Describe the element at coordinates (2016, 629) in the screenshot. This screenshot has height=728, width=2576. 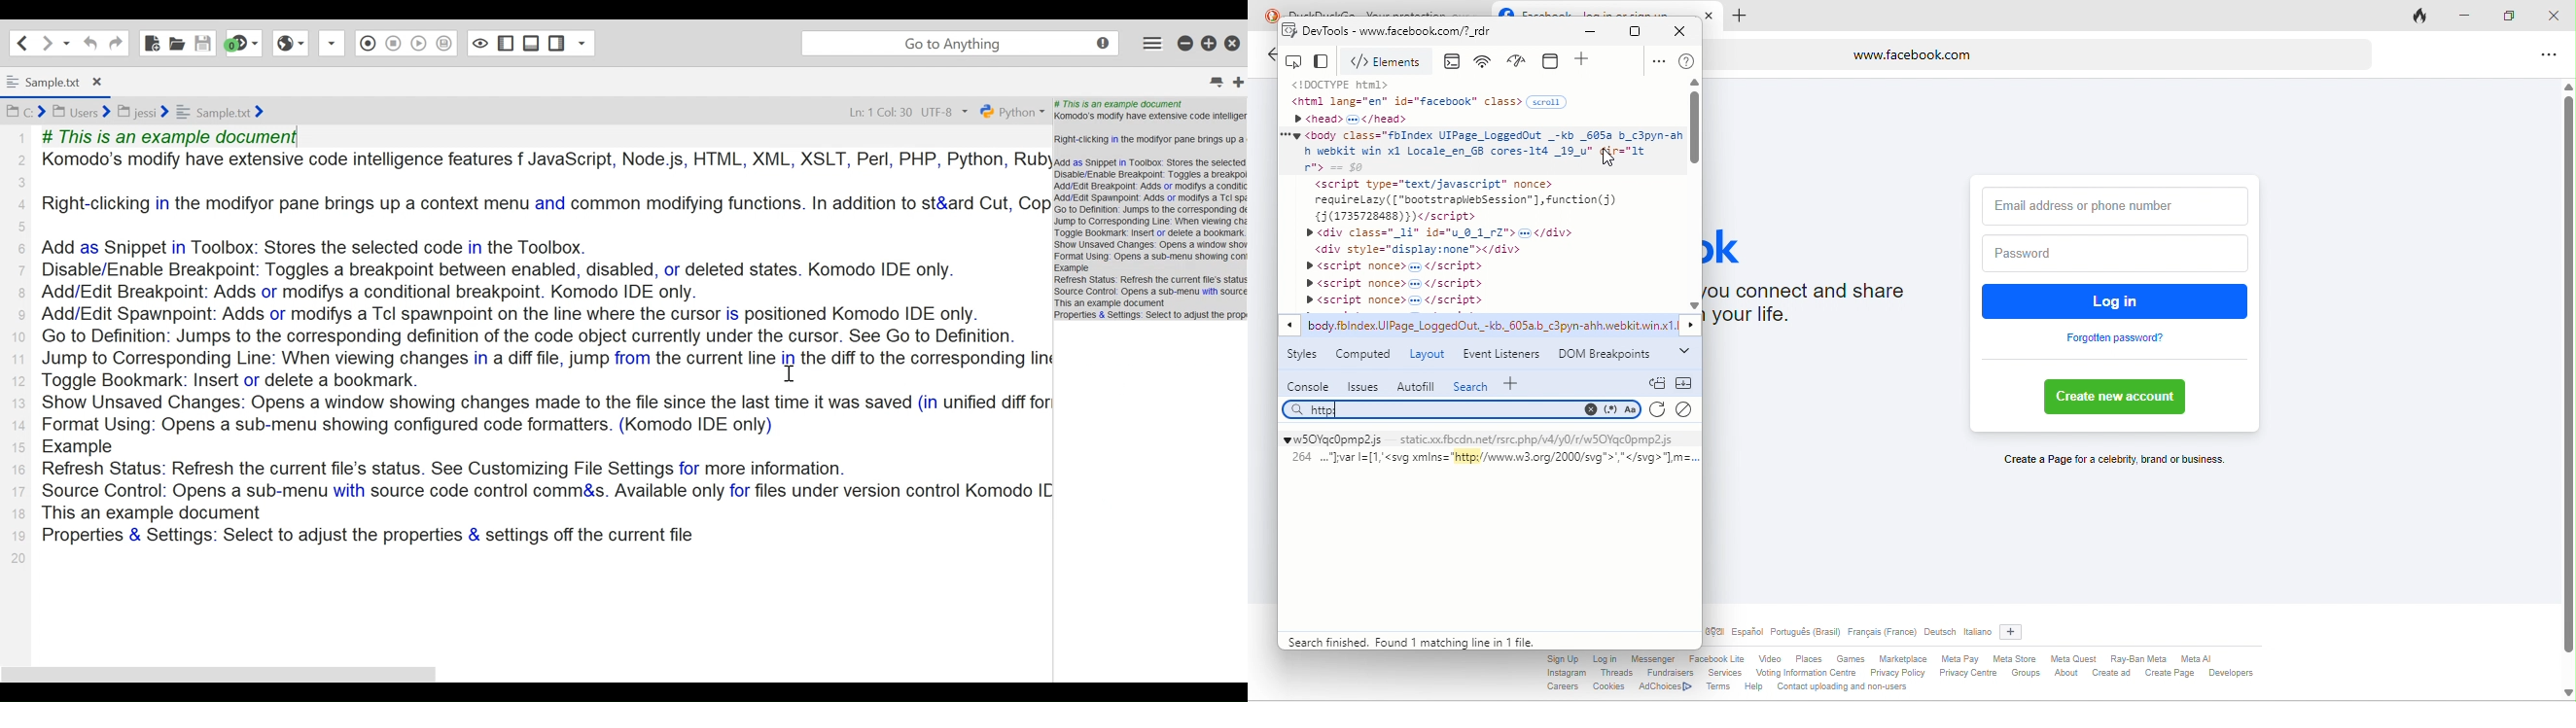
I see `add` at that location.